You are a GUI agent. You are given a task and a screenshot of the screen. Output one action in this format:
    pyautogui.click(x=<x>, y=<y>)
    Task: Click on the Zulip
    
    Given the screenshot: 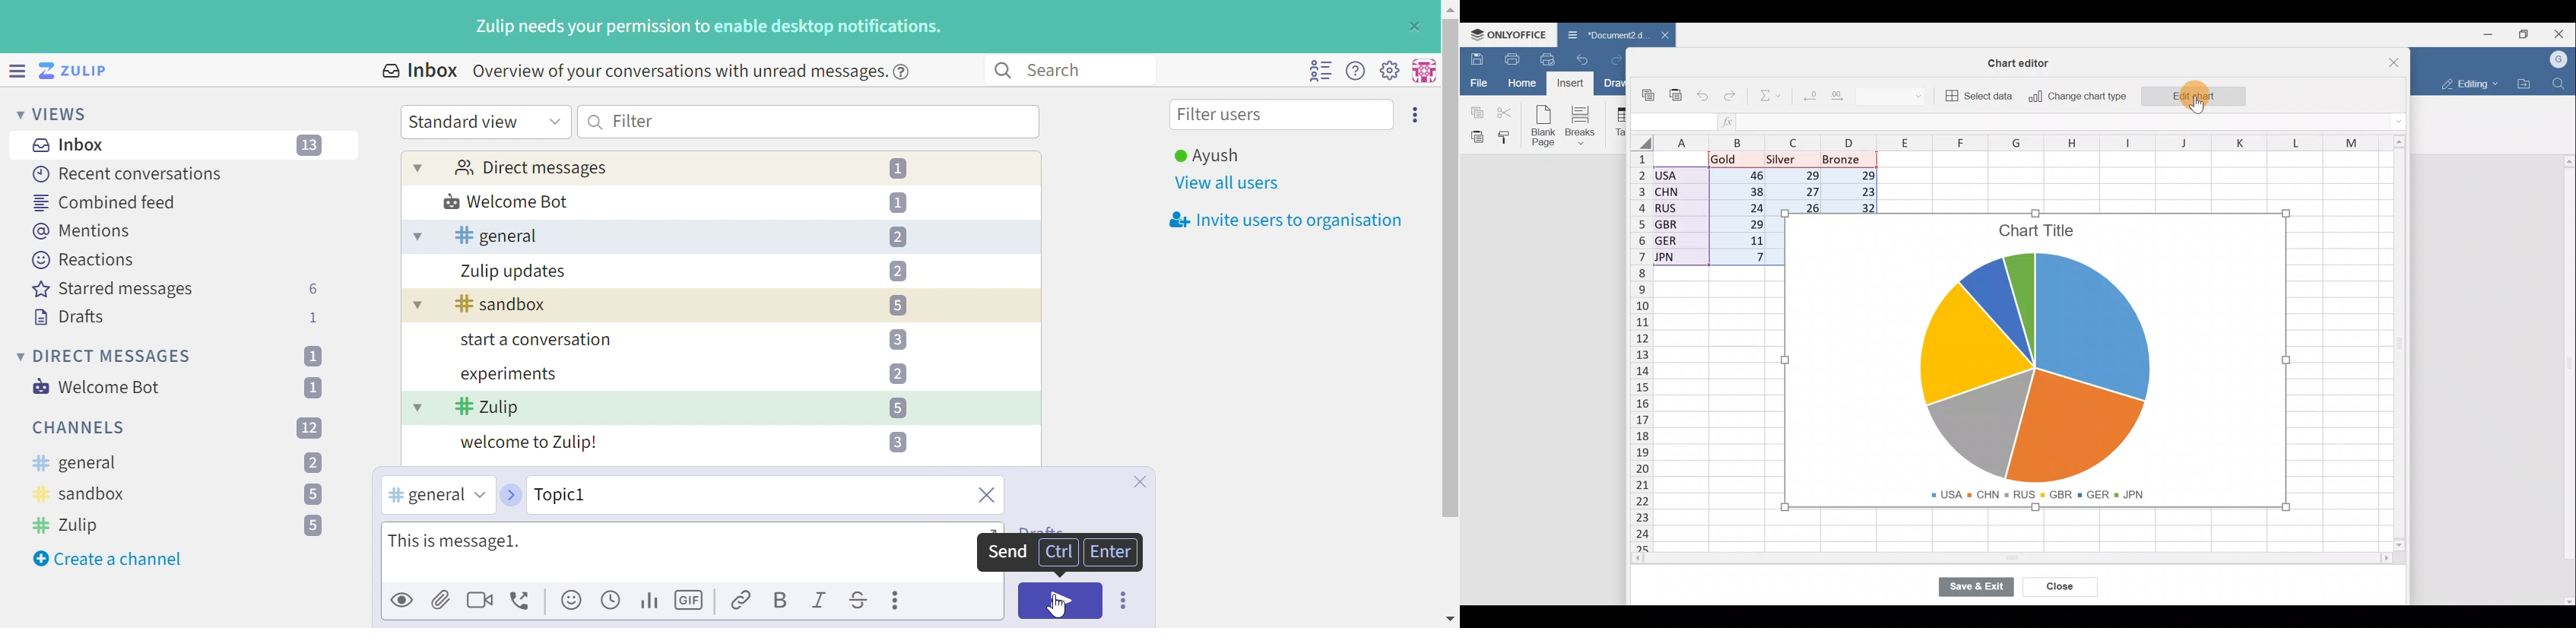 What is the action you would take?
    pyautogui.click(x=69, y=525)
    